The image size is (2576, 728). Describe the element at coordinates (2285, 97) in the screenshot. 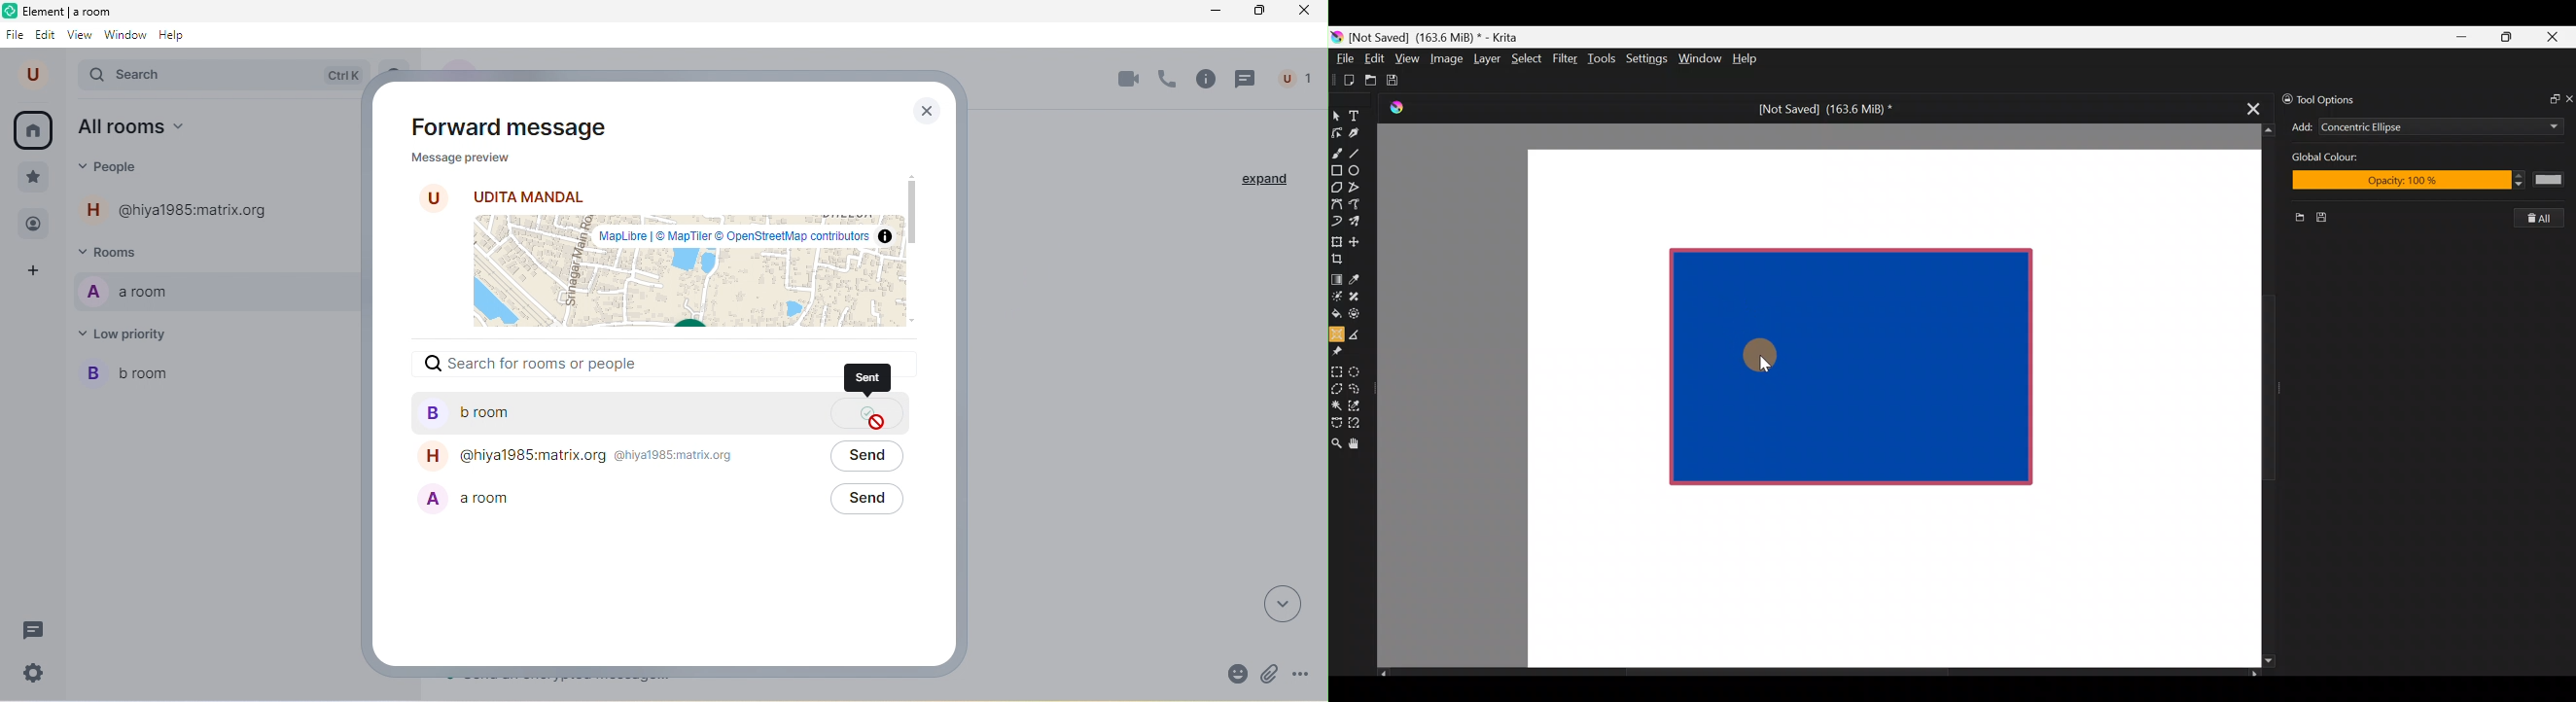

I see `Lock/unlock docker` at that location.